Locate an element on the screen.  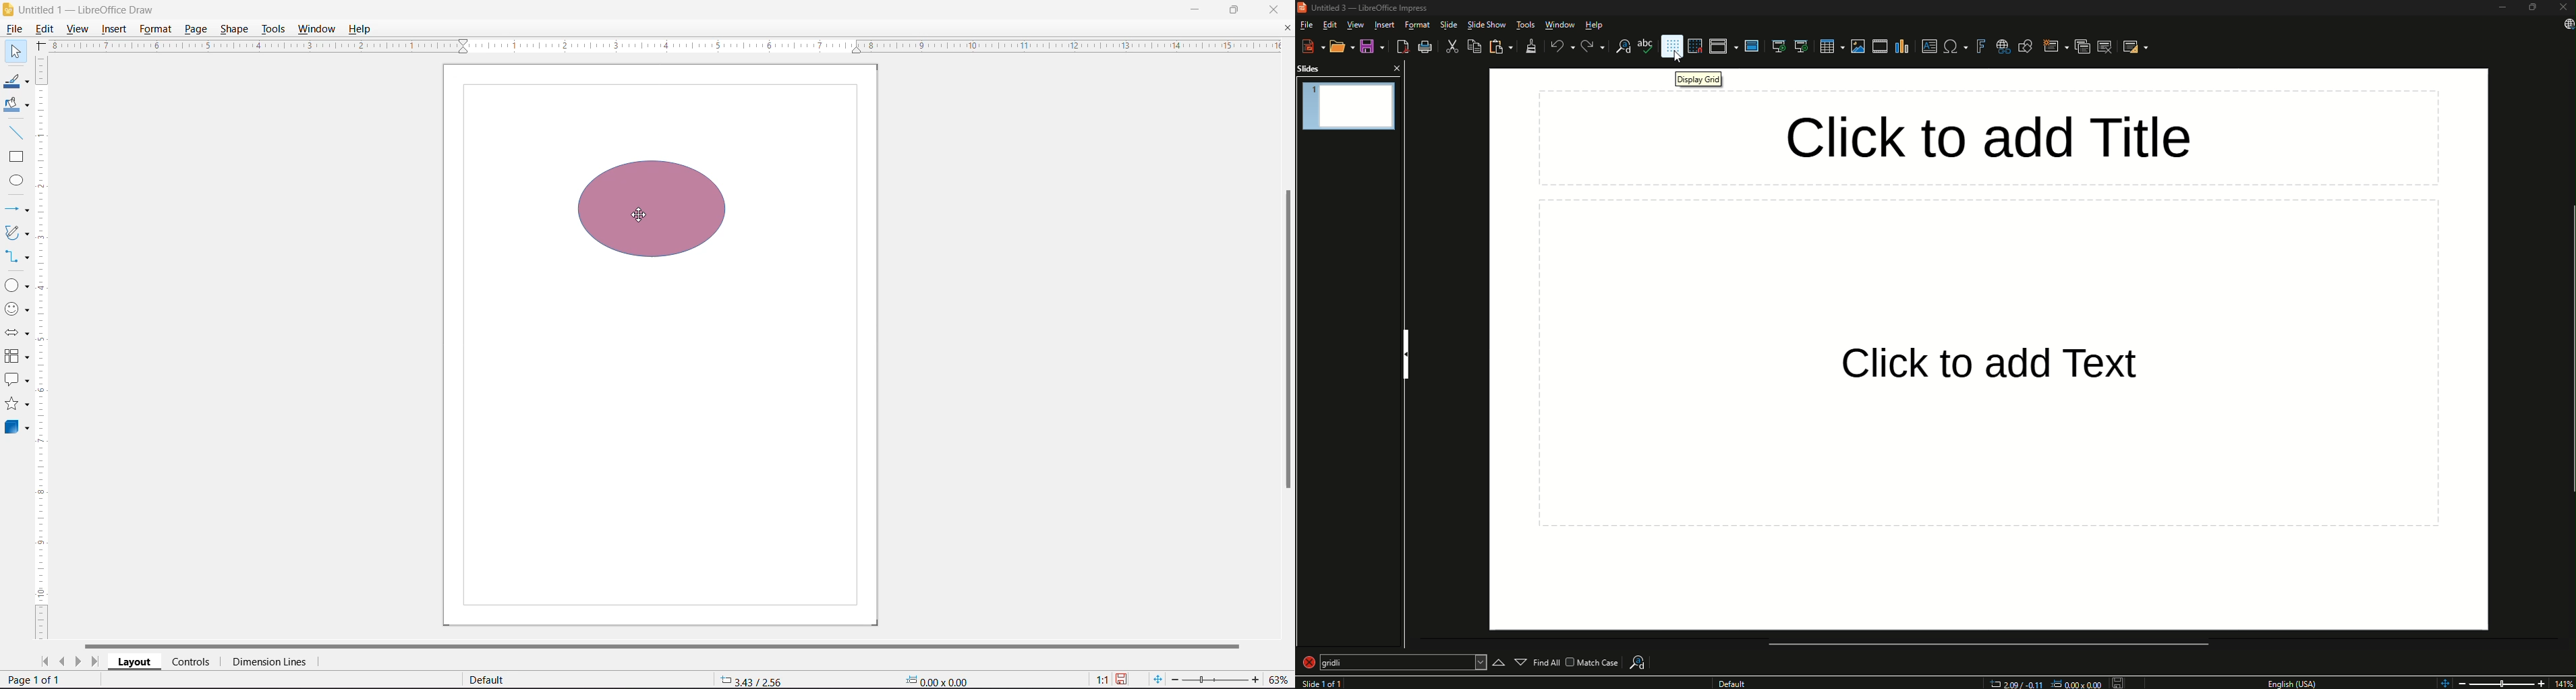
Callout Shapes is located at coordinates (17, 379).